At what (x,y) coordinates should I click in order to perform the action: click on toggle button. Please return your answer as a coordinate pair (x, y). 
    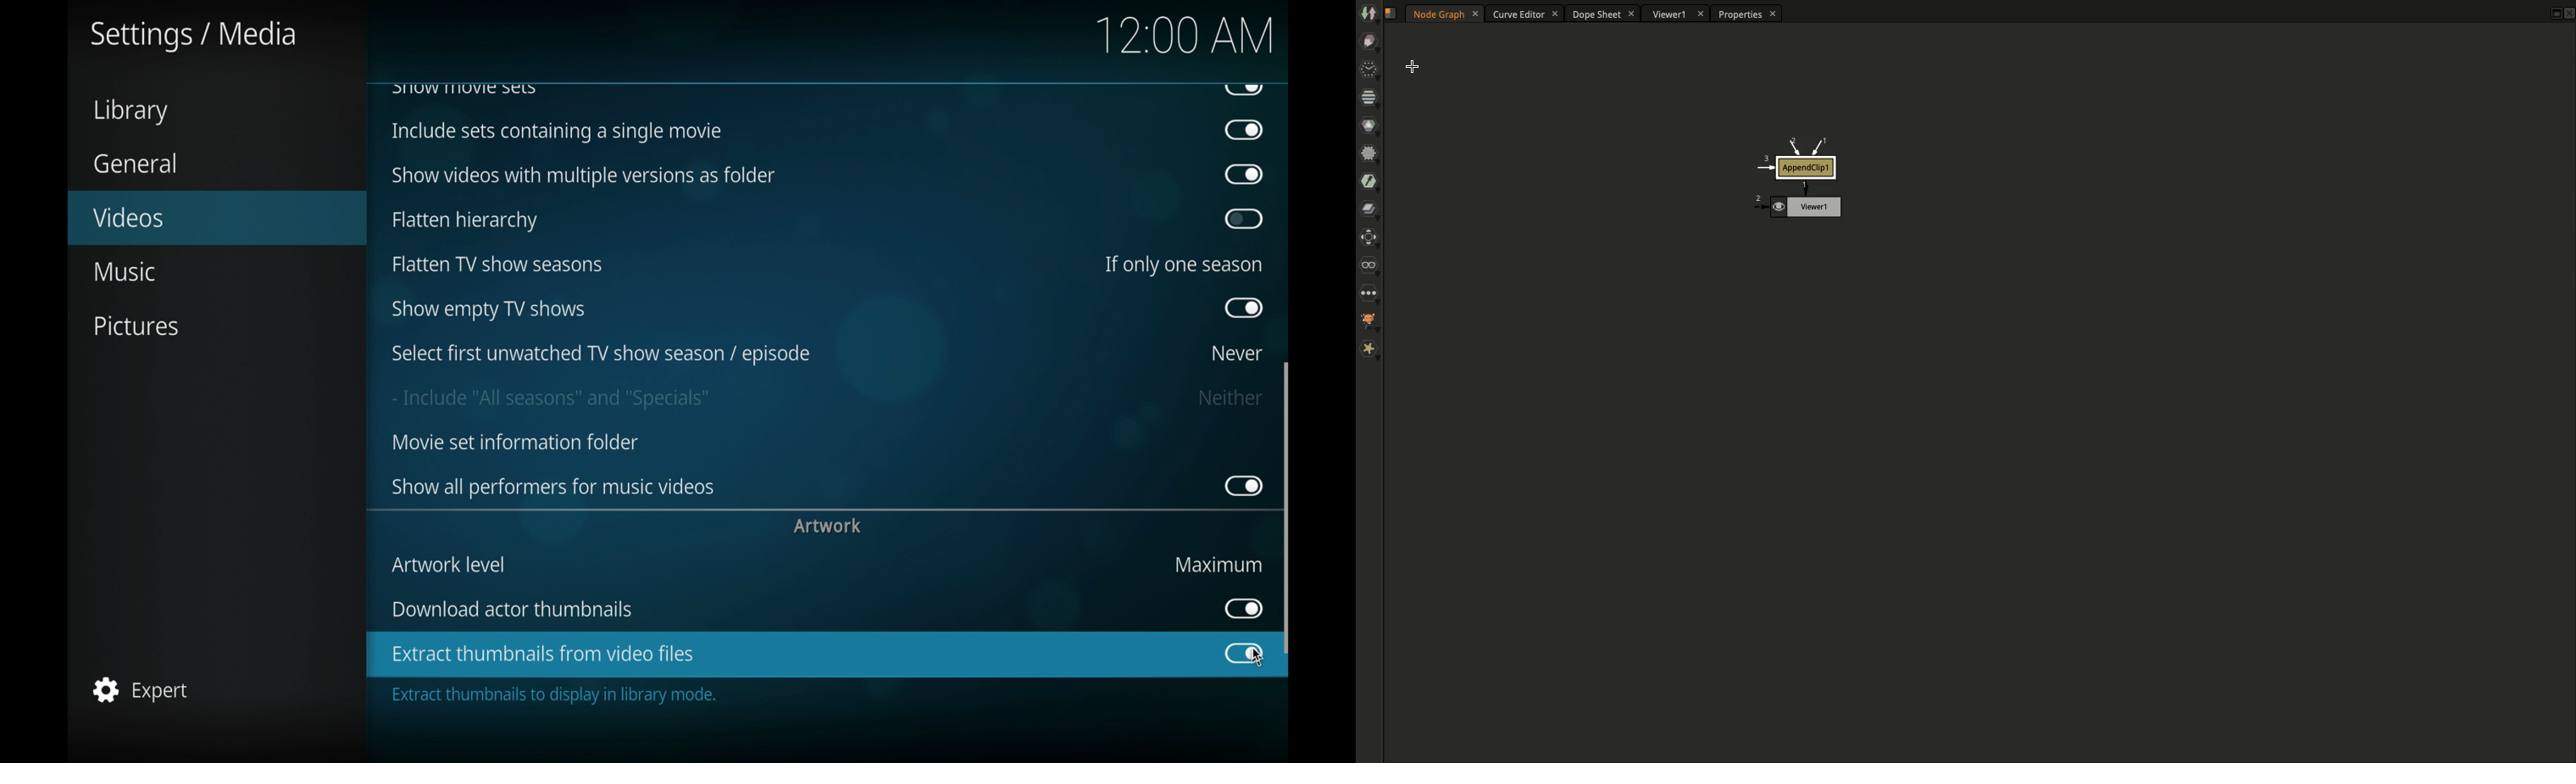
    Looking at the image, I should click on (1244, 486).